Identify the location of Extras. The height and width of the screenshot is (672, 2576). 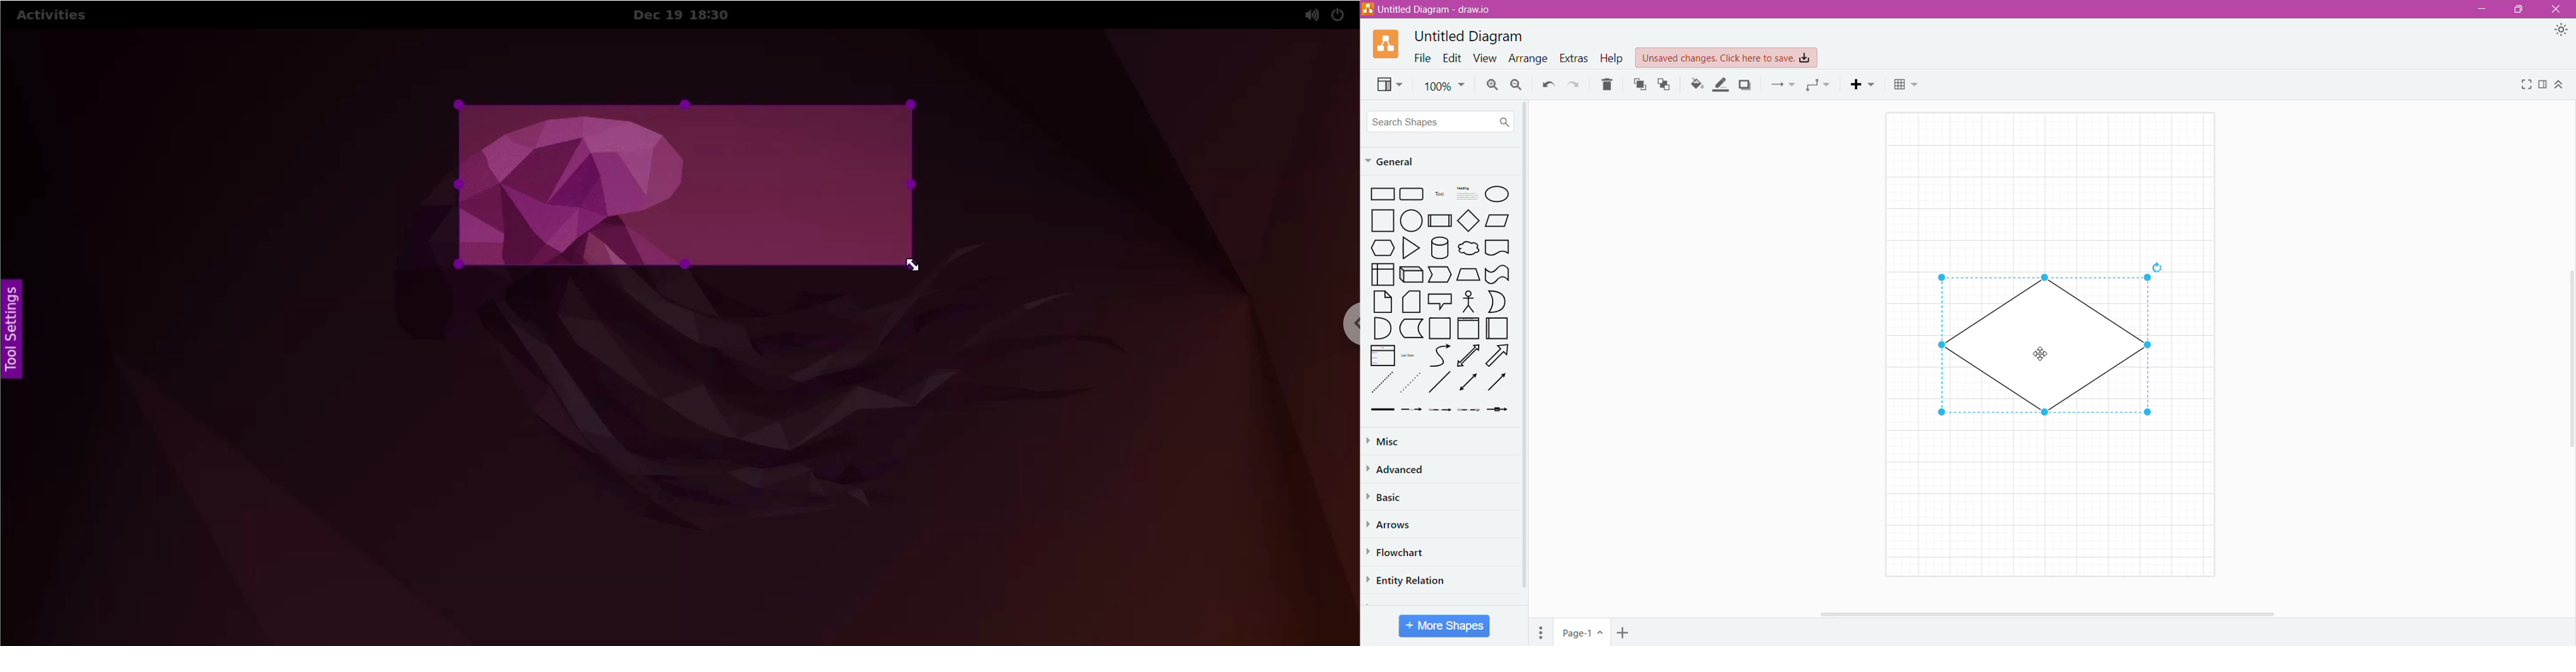
(1574, 58).